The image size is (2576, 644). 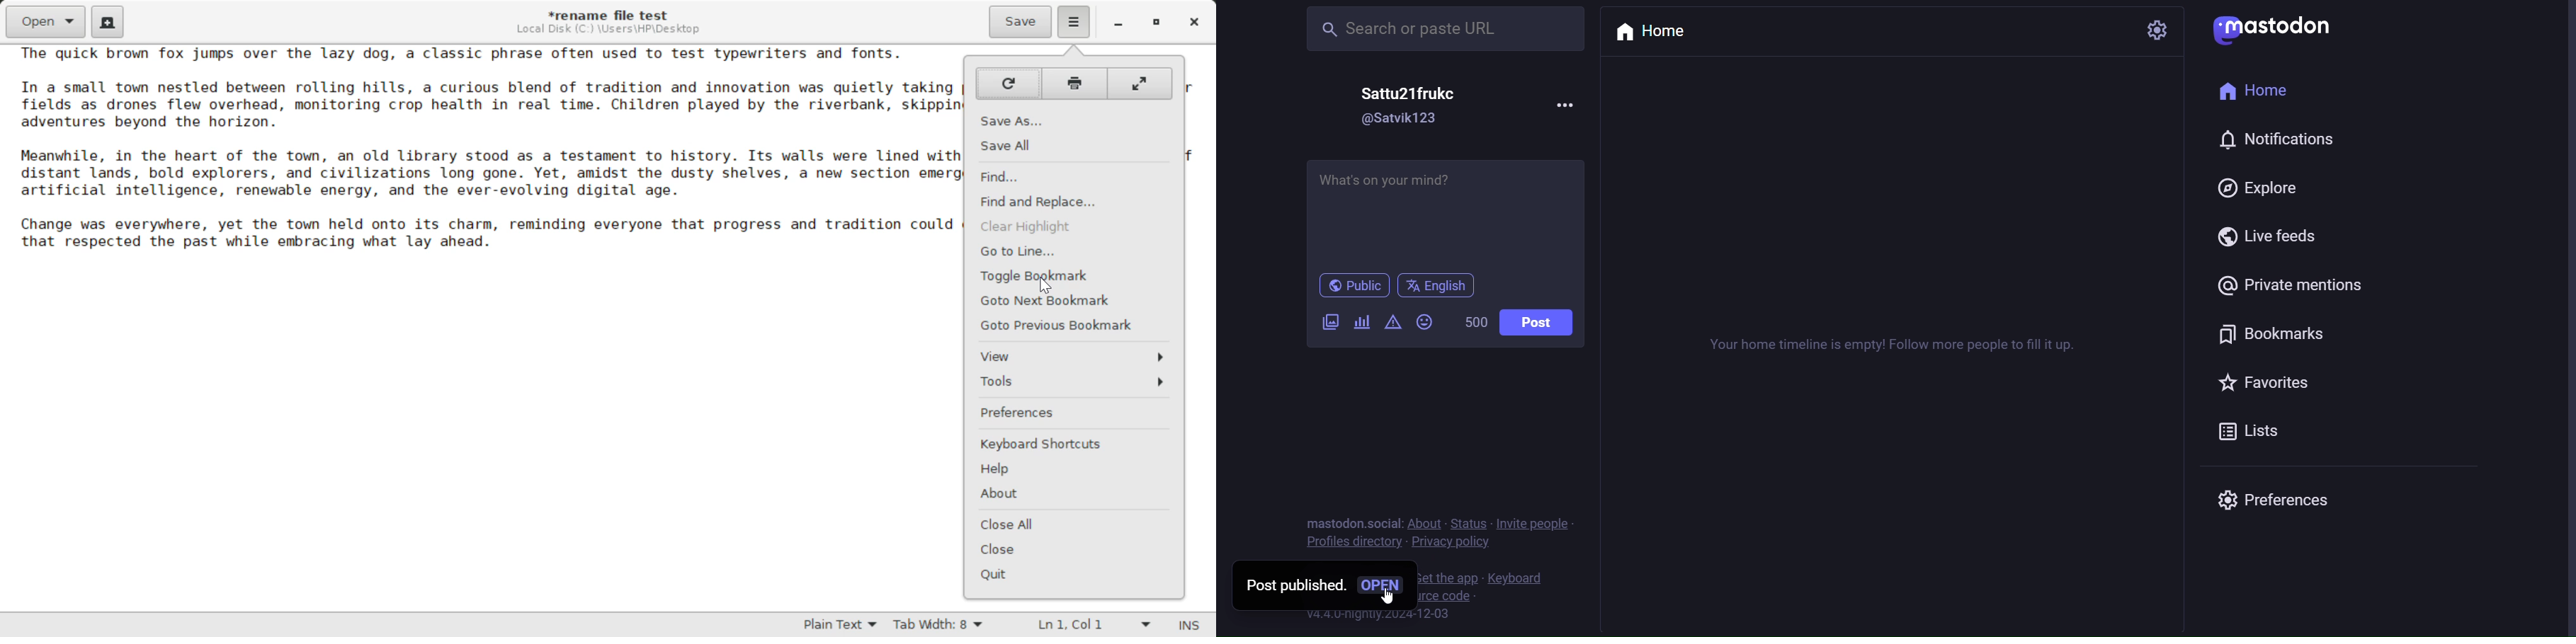 I want to click on about, so click(x=1426, y=521).